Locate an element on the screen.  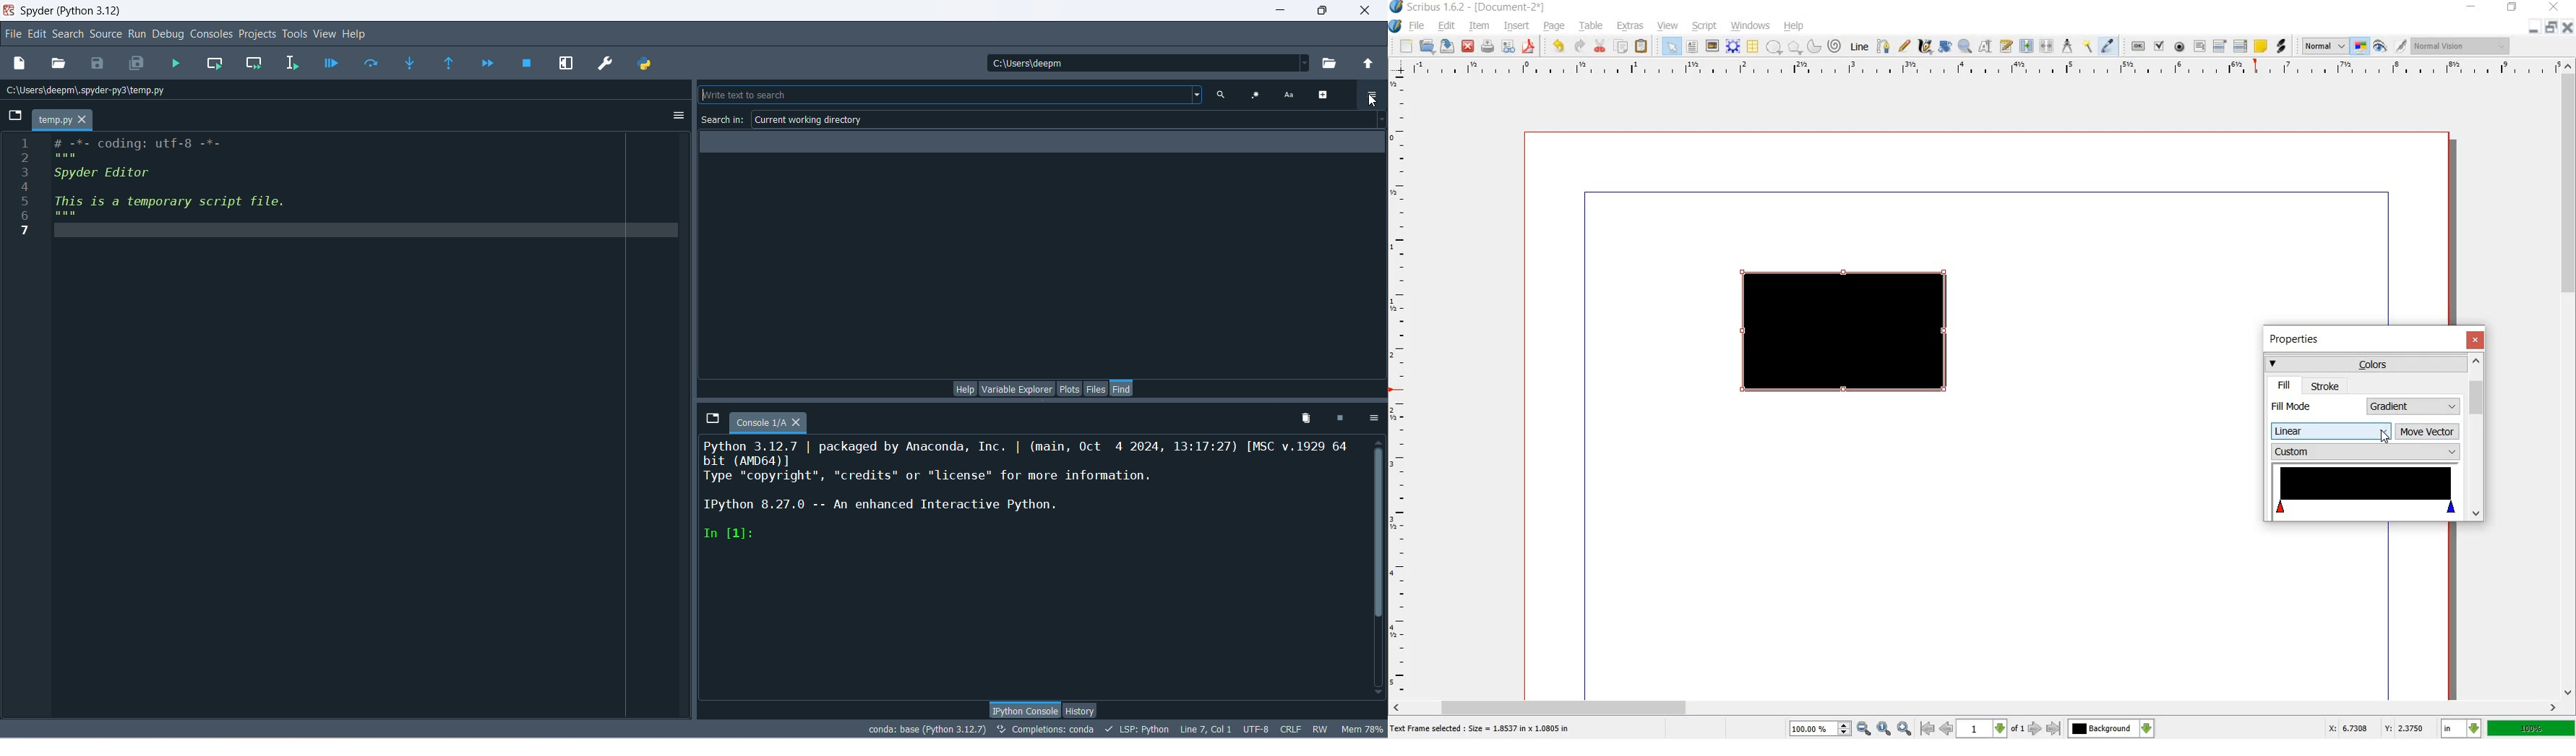
minimize is located at coordinates (1276, 9).